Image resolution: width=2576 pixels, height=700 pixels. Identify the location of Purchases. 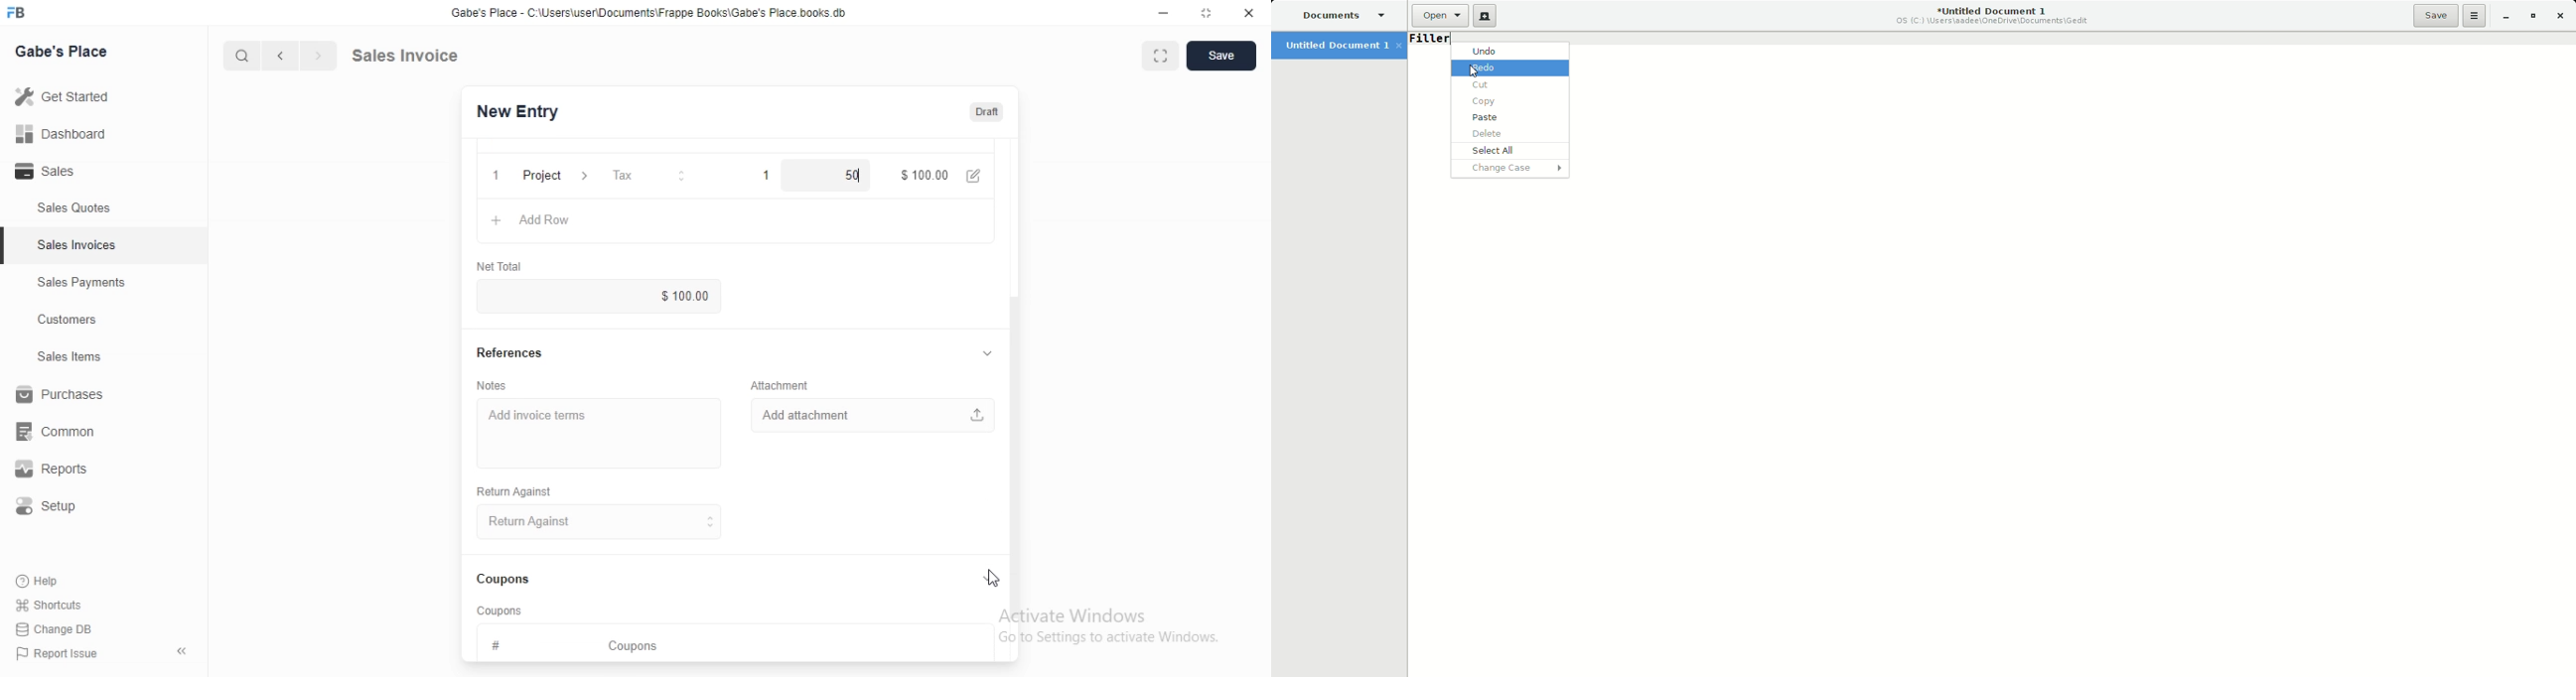
(64, 397).